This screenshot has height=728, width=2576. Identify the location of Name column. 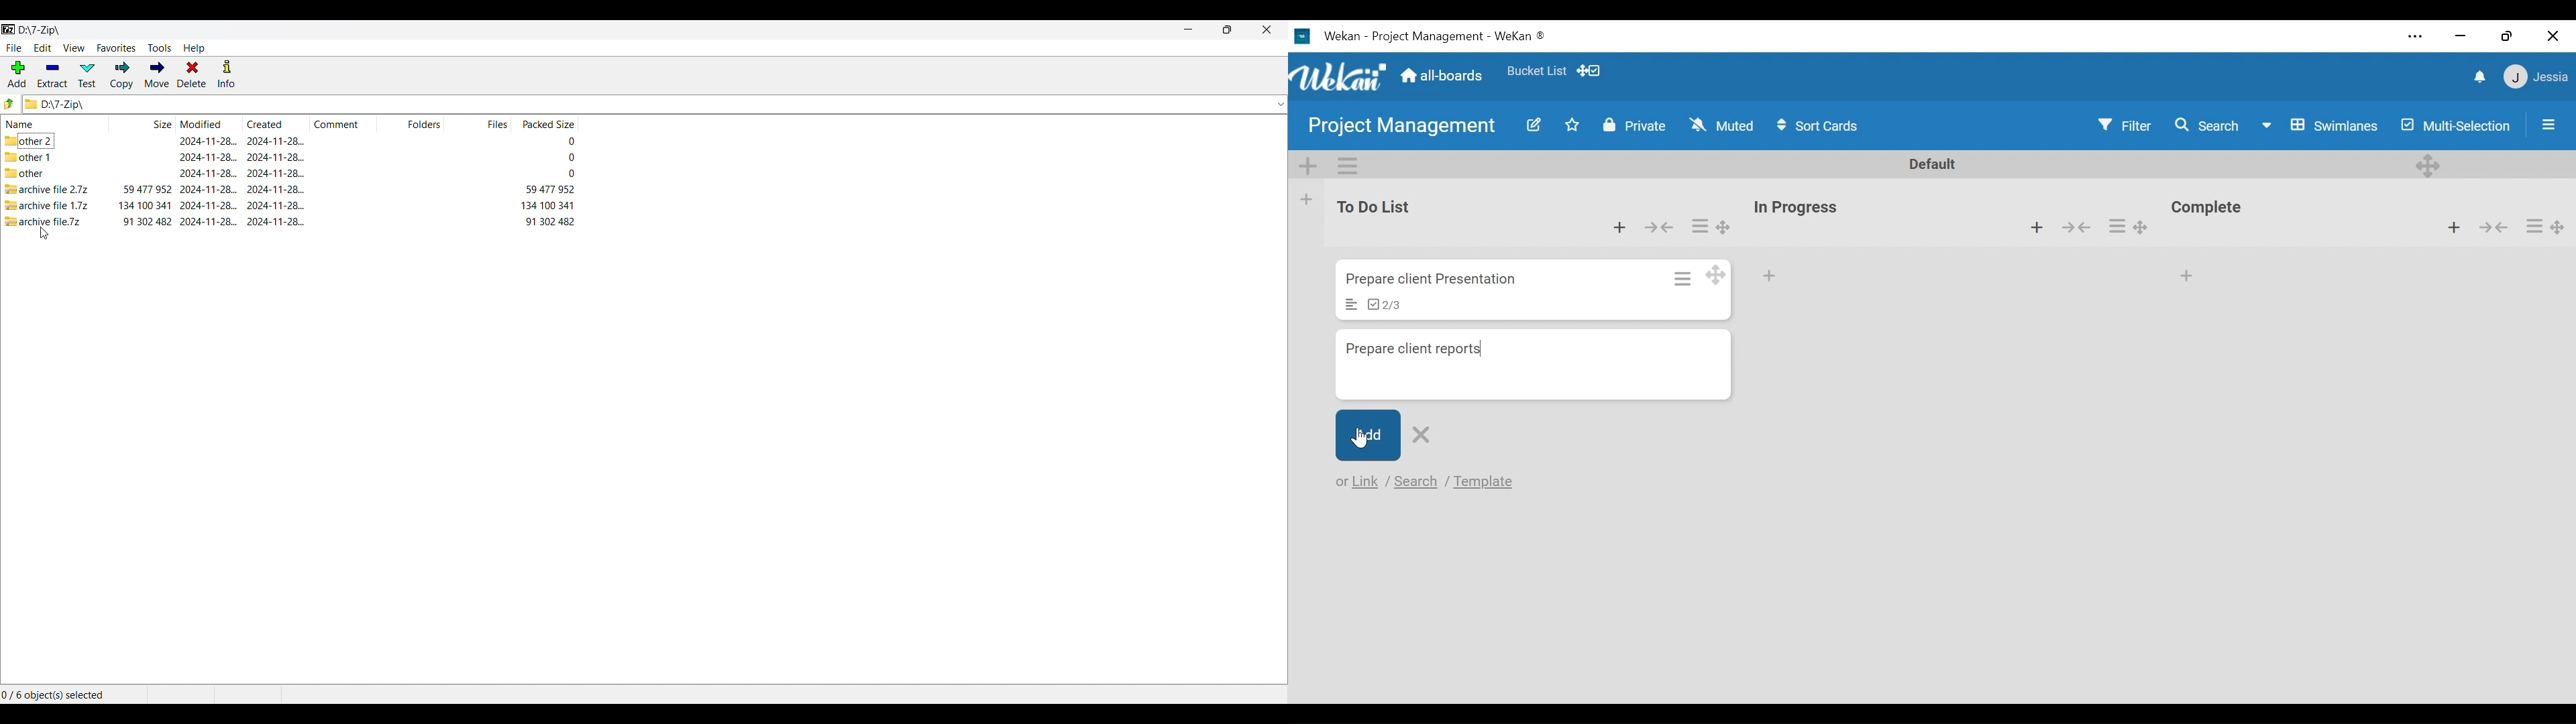
(56, 123).